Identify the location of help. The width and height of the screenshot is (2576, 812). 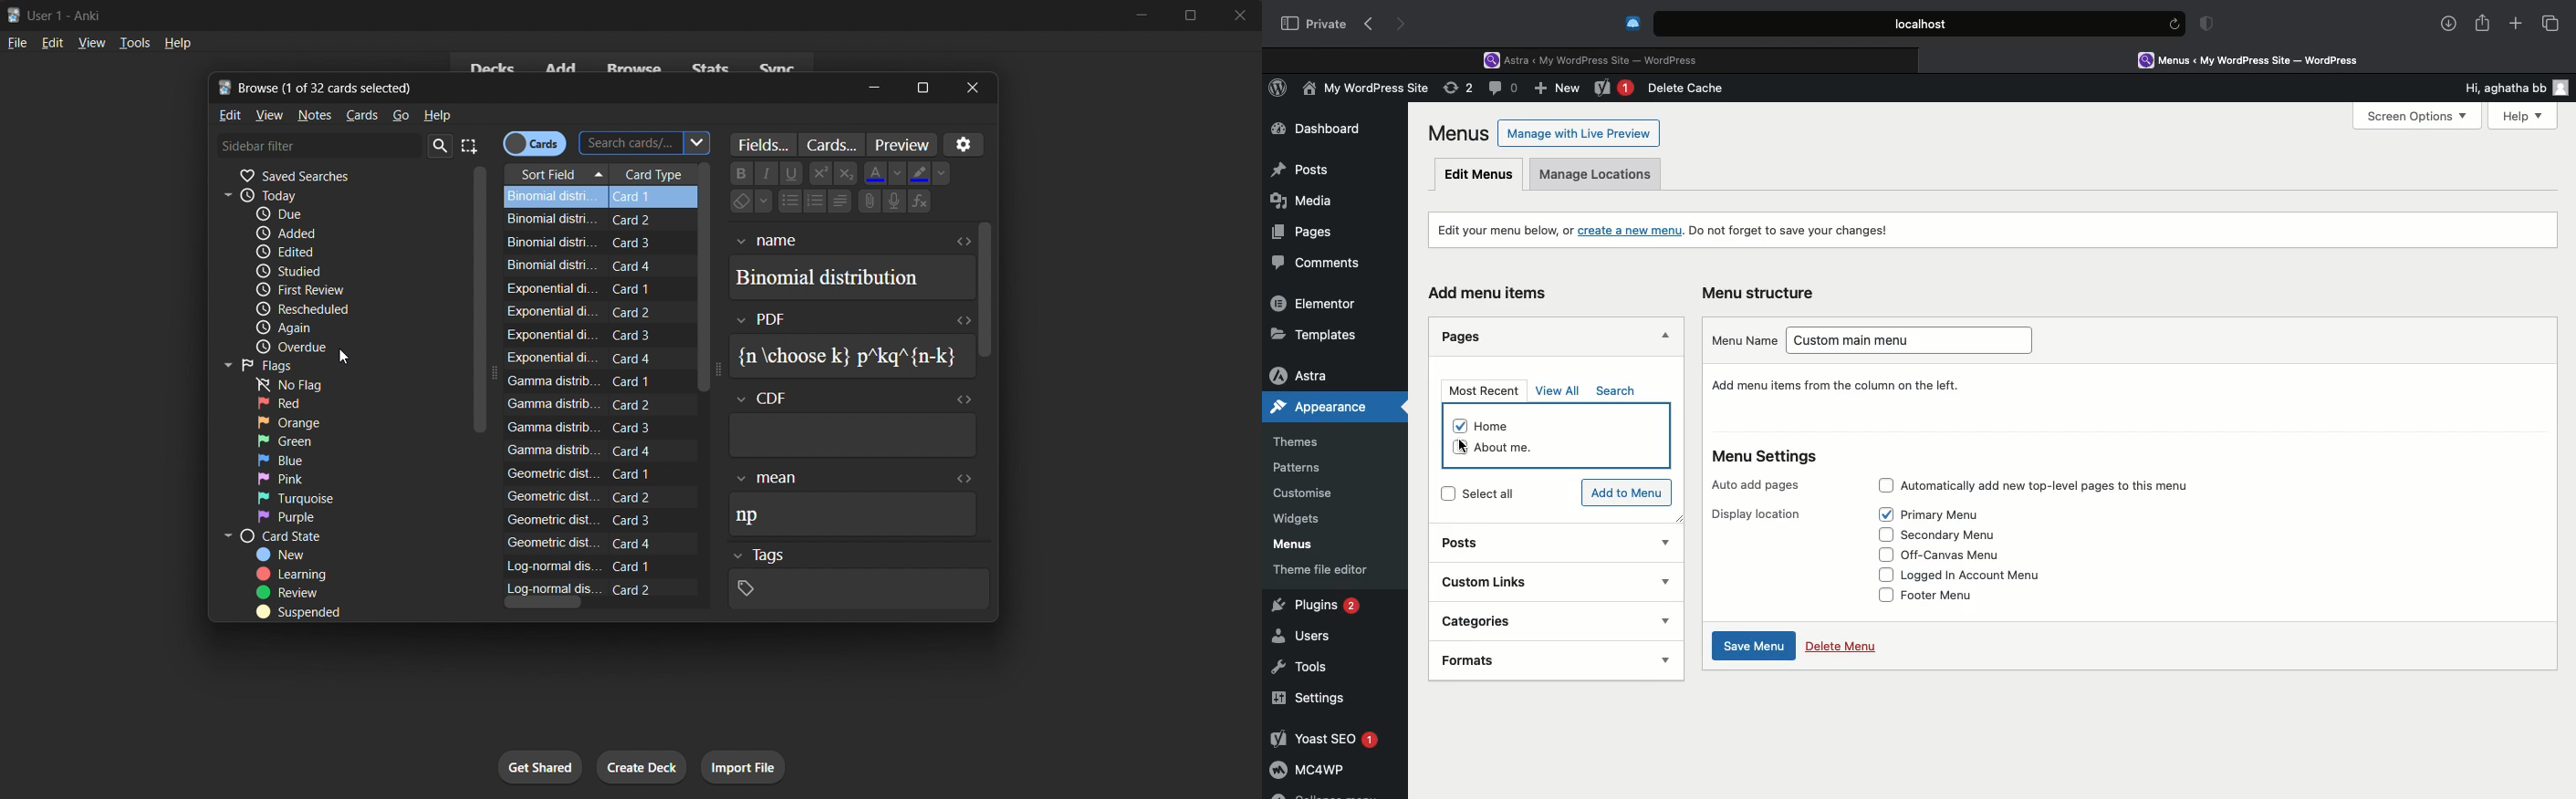
(440, 116).